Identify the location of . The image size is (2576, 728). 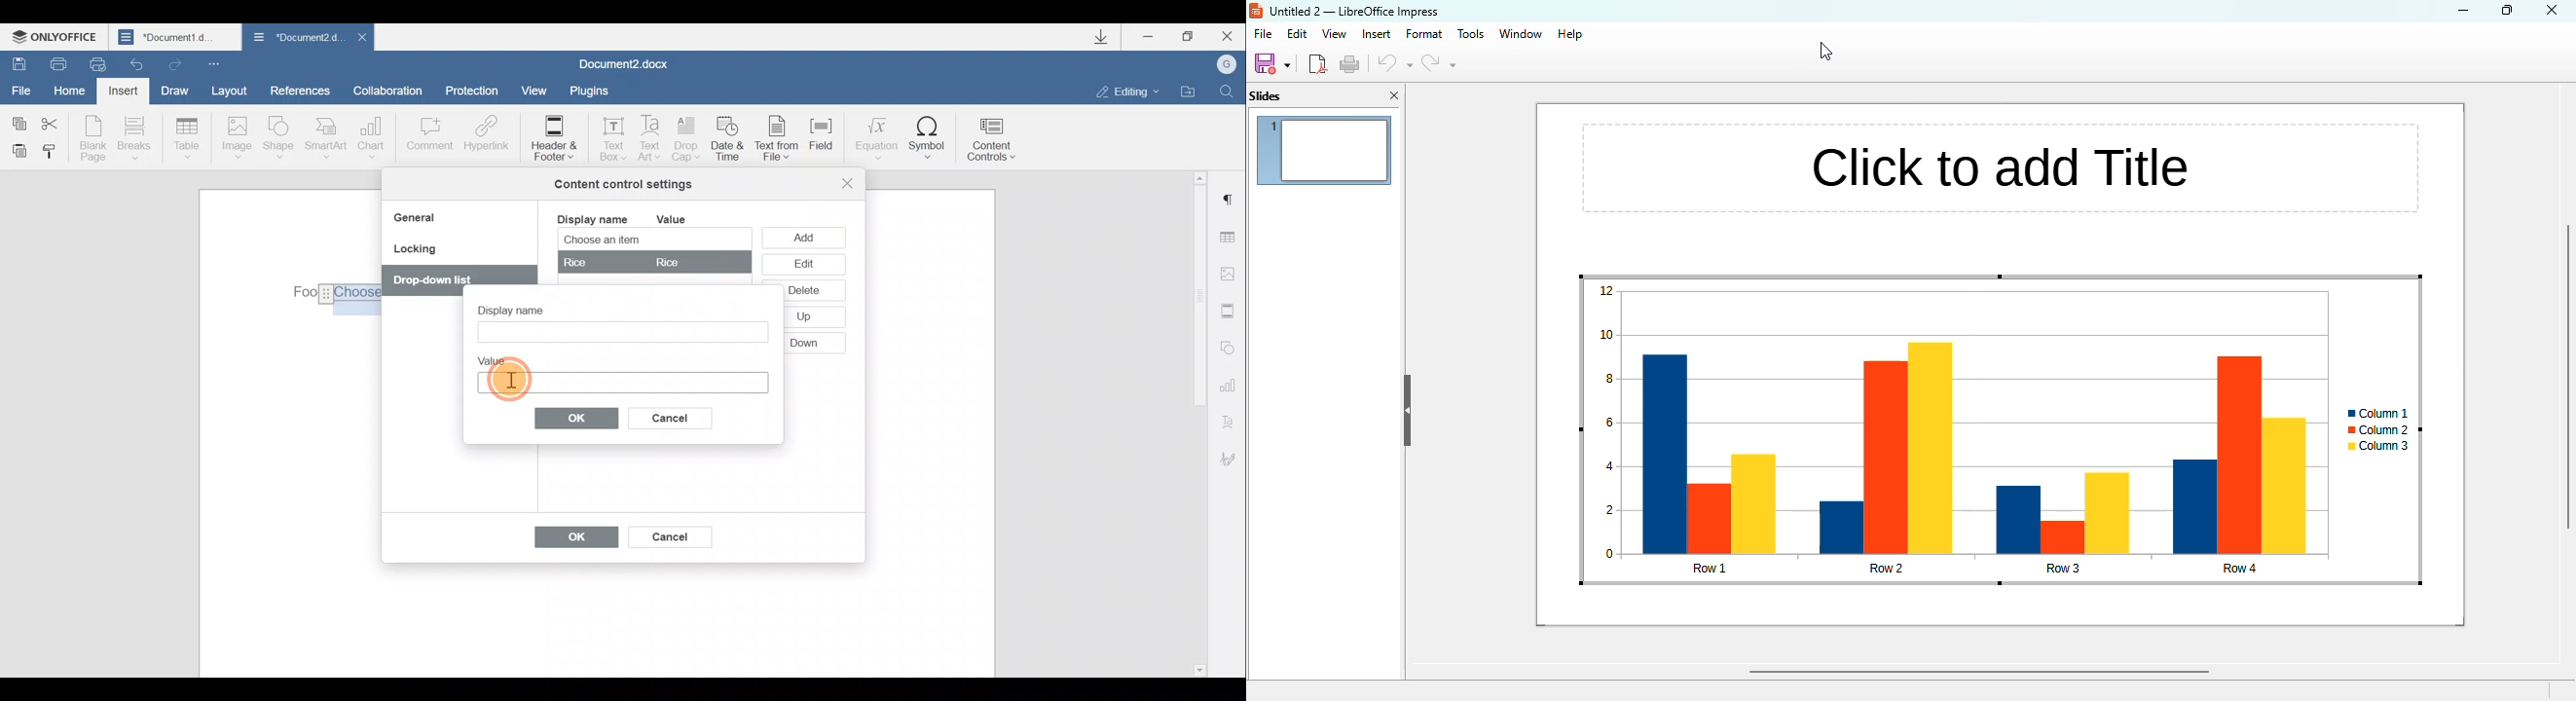
(802, 315).